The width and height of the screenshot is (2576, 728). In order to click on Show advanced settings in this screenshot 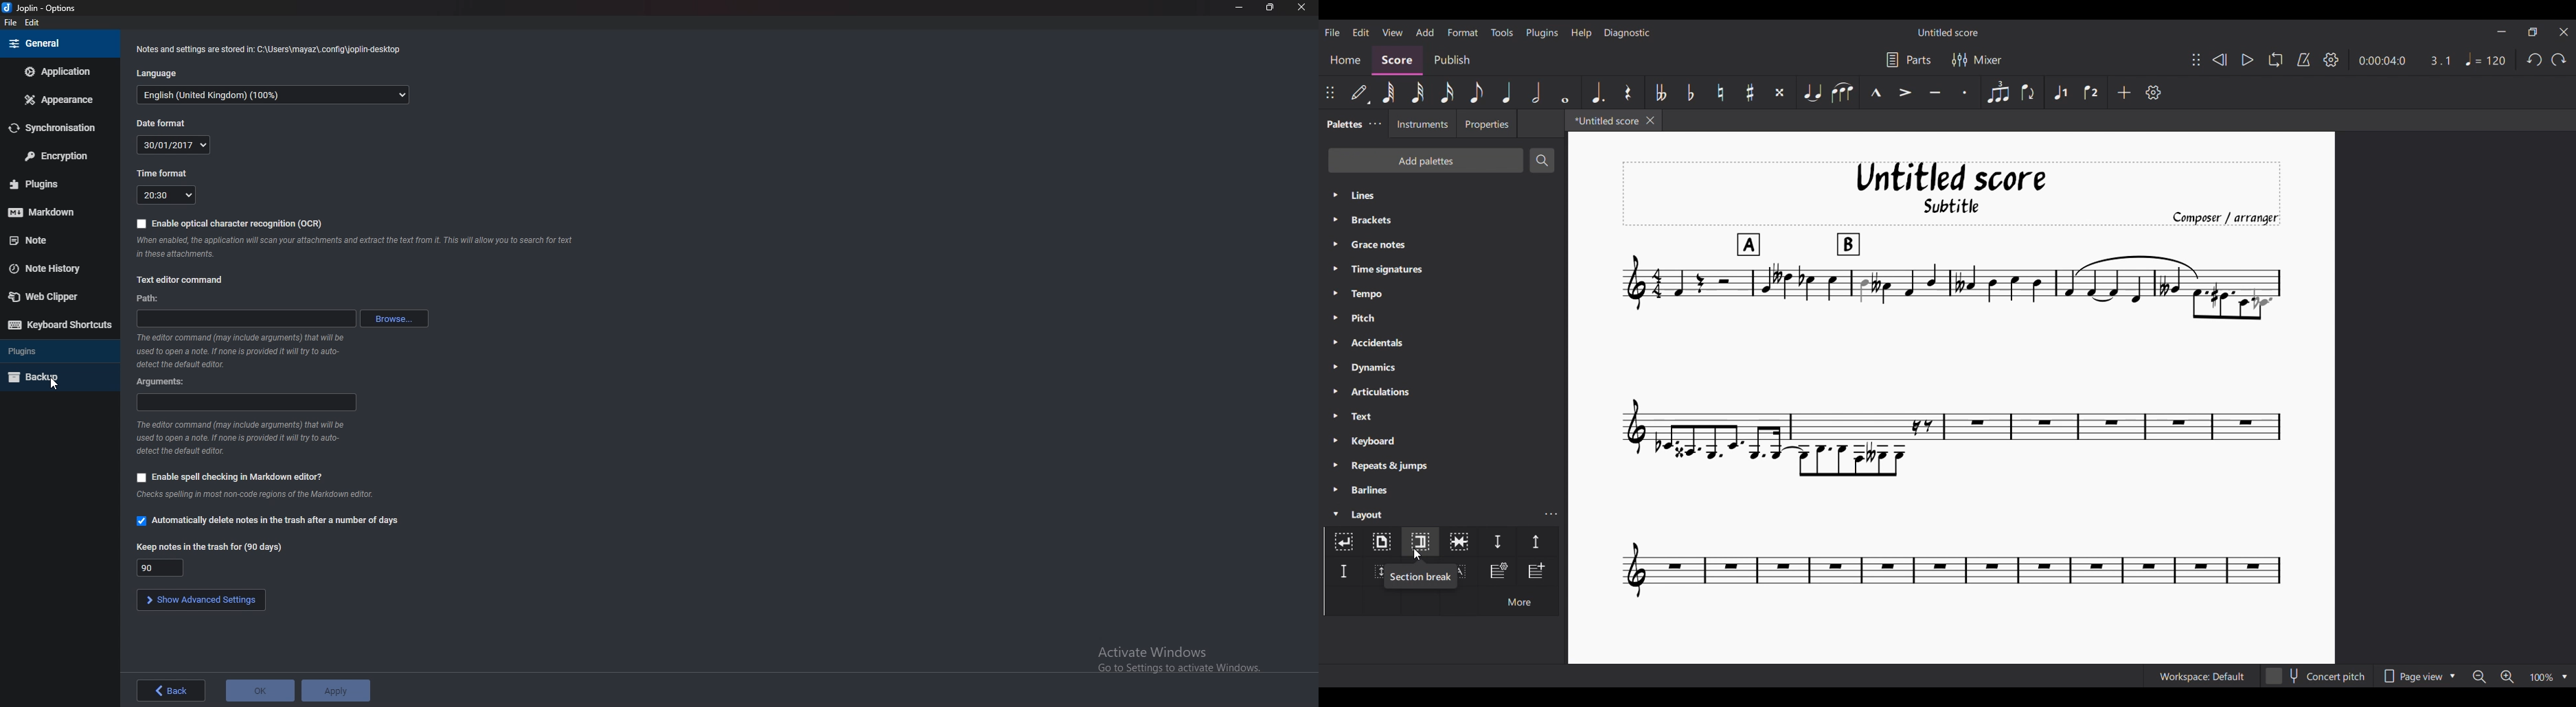, I will do `click(200, 599)`.